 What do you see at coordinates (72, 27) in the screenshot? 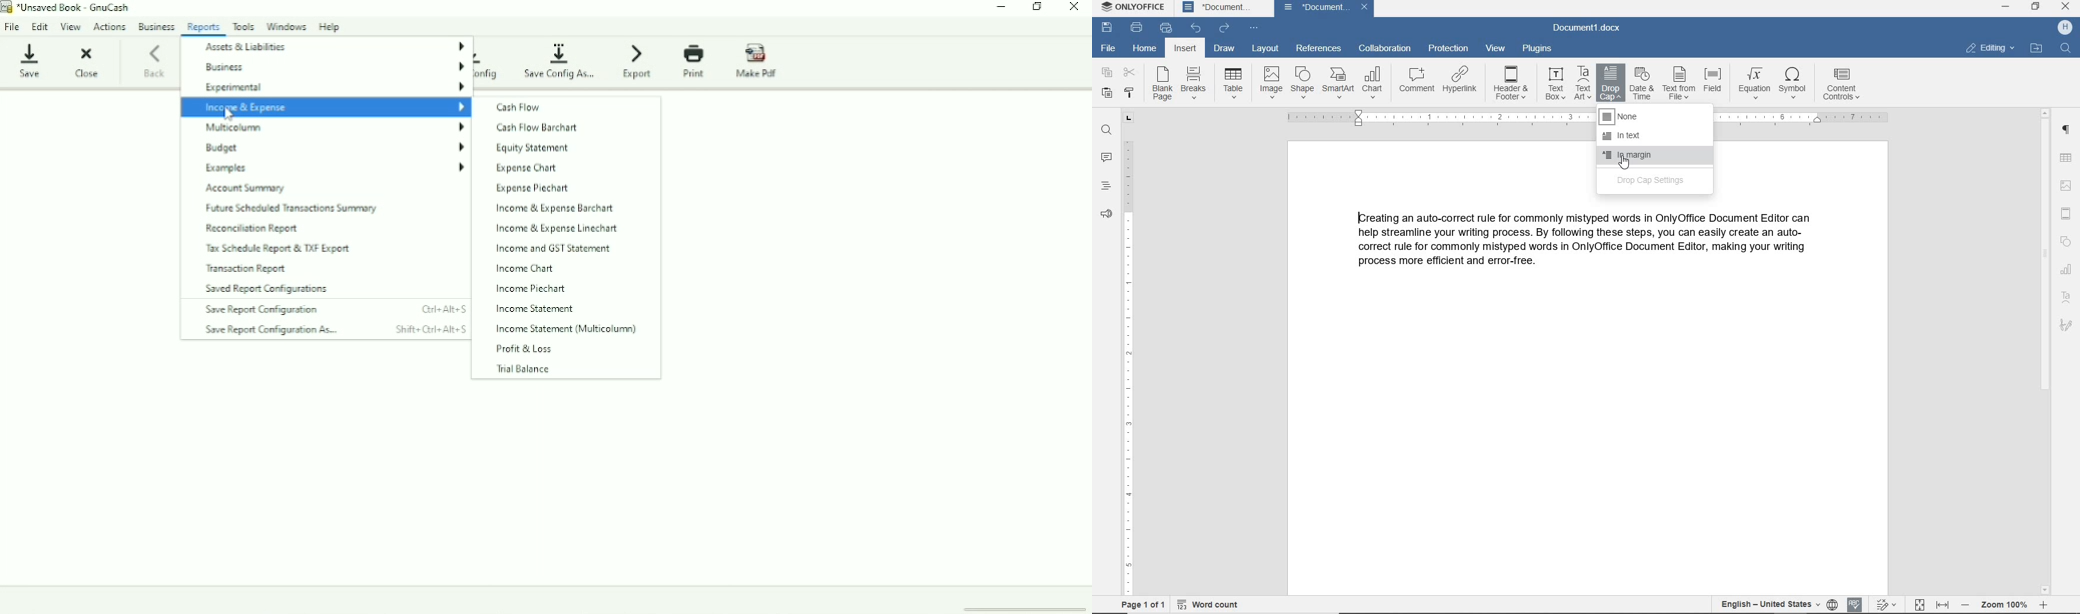
I see `View` at bounding box center [72, 27].